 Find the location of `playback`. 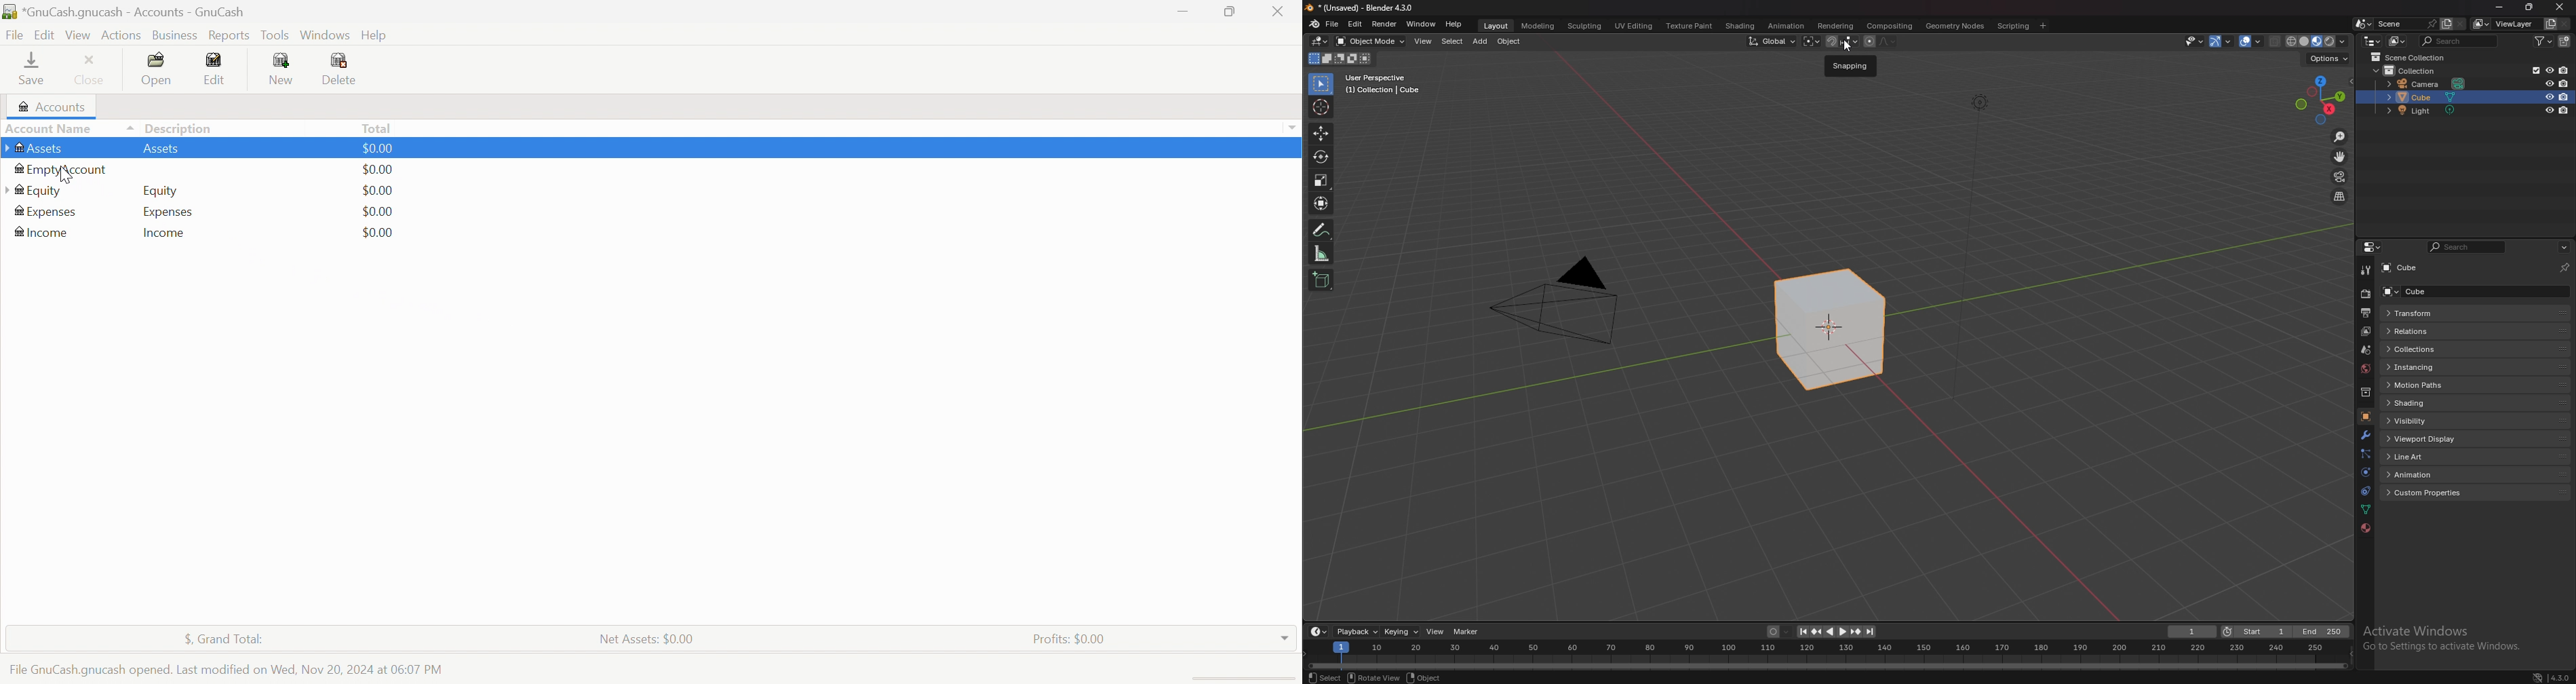

playback is located at coordinates (1357, 631).